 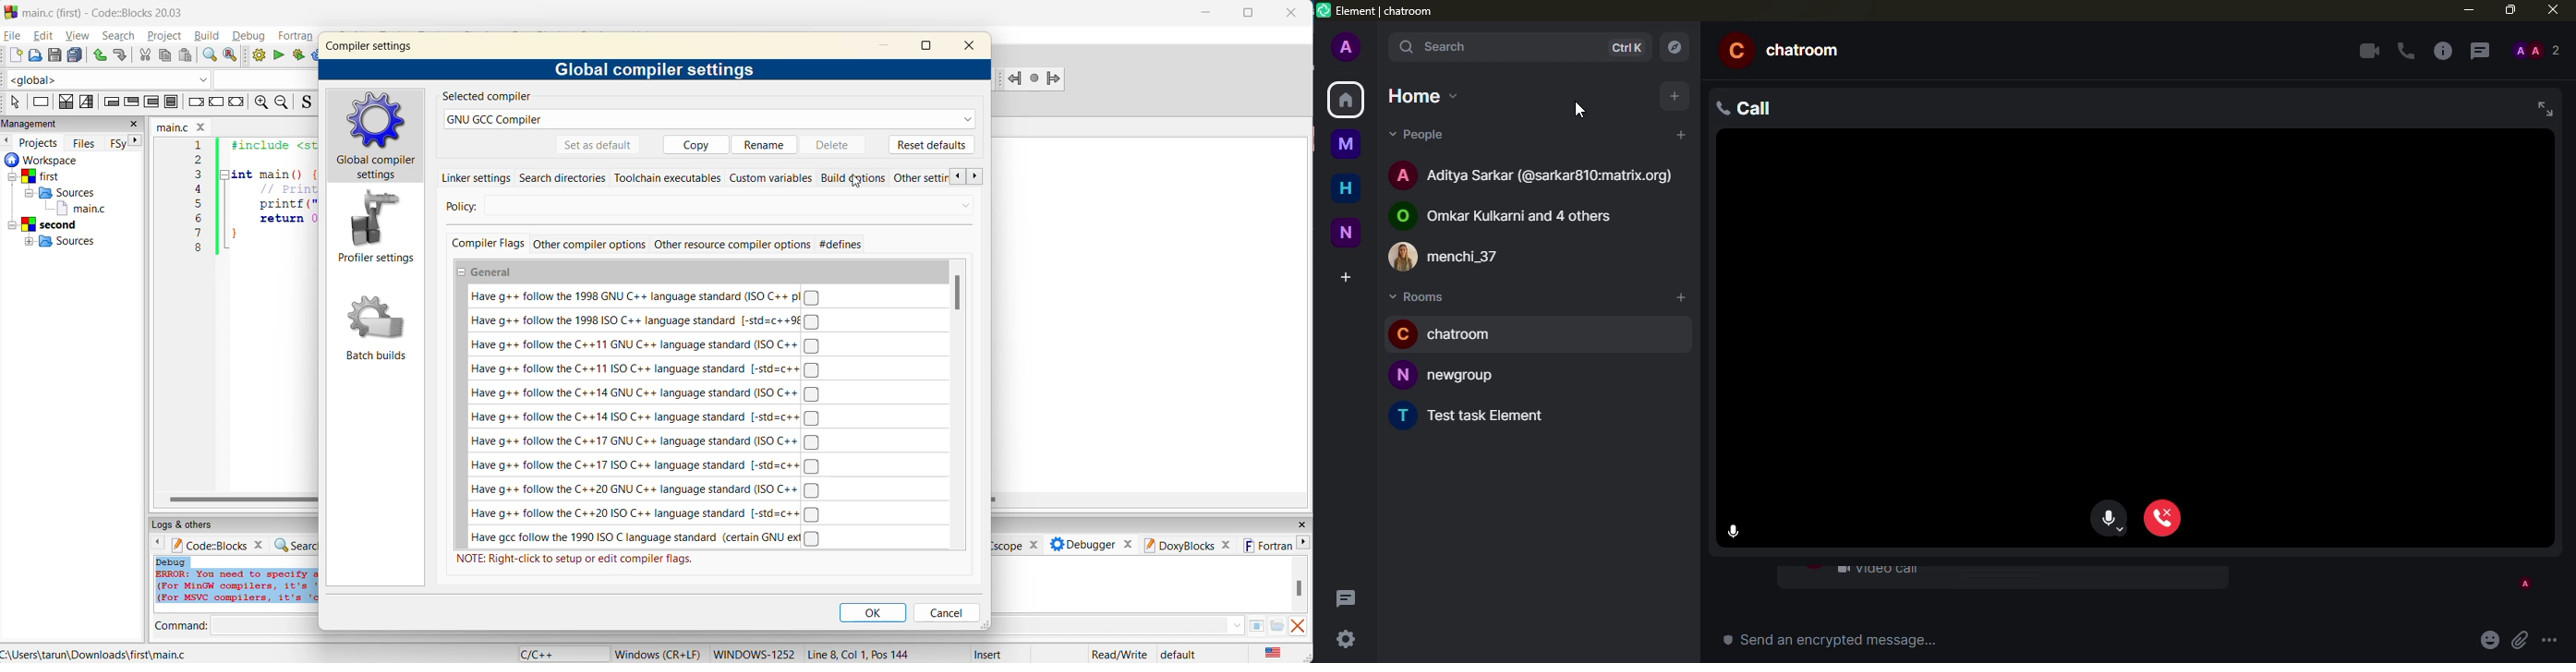 I want to click on Jump back, so click(x=1013, y=79).